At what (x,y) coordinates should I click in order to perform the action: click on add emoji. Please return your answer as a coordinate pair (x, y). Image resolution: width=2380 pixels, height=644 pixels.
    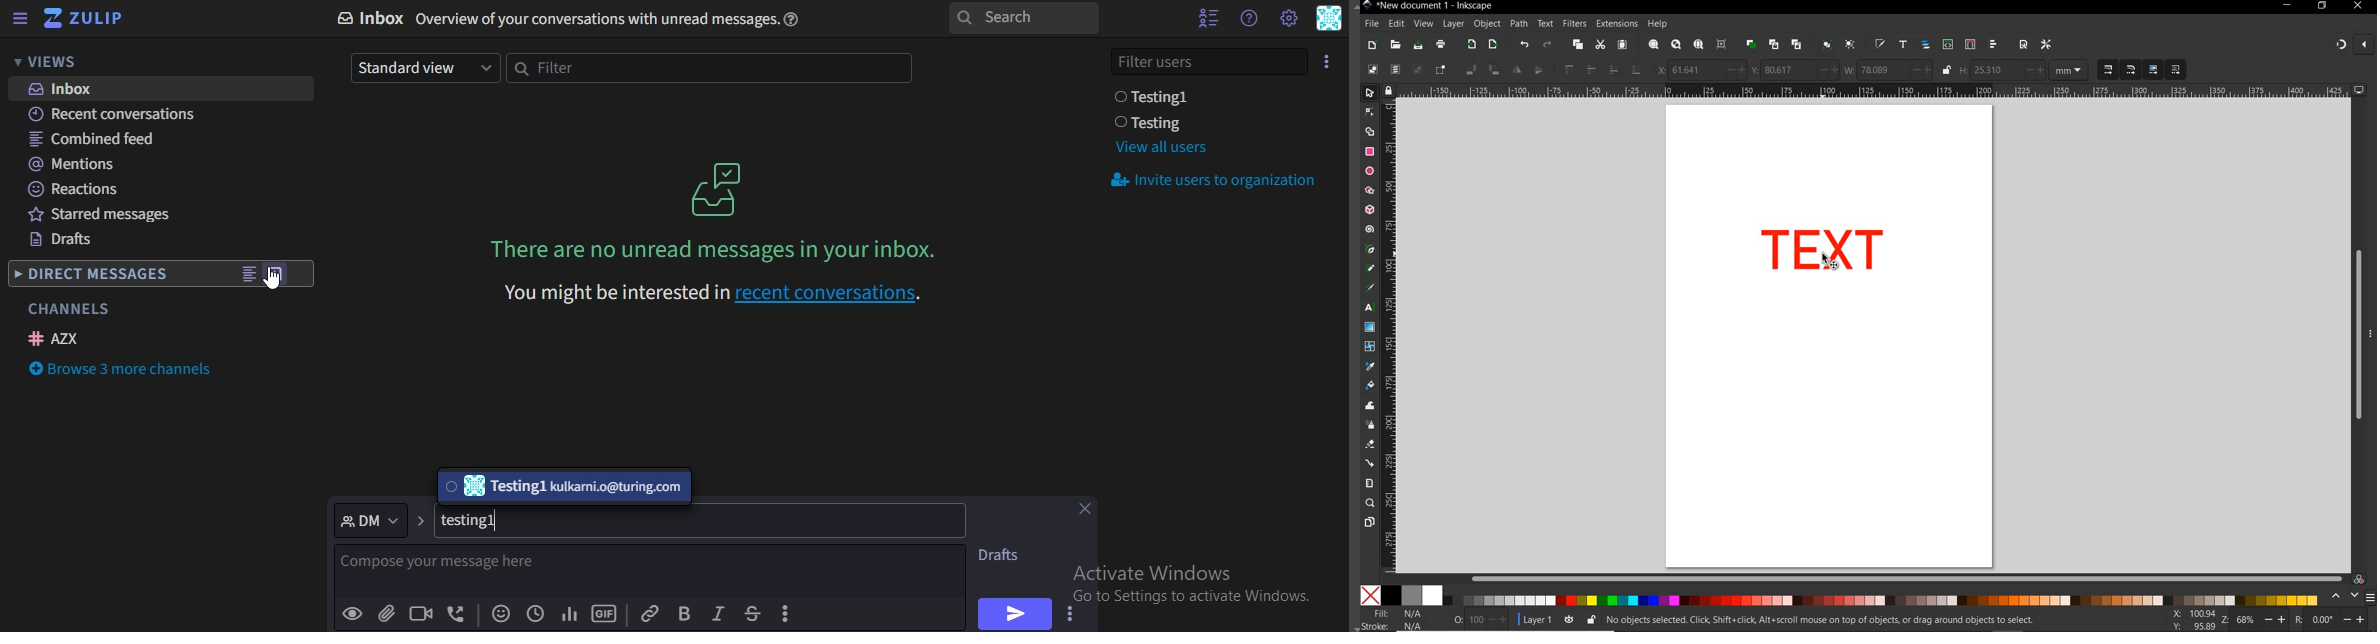
    Looking at the image, I should click on (502, 615).